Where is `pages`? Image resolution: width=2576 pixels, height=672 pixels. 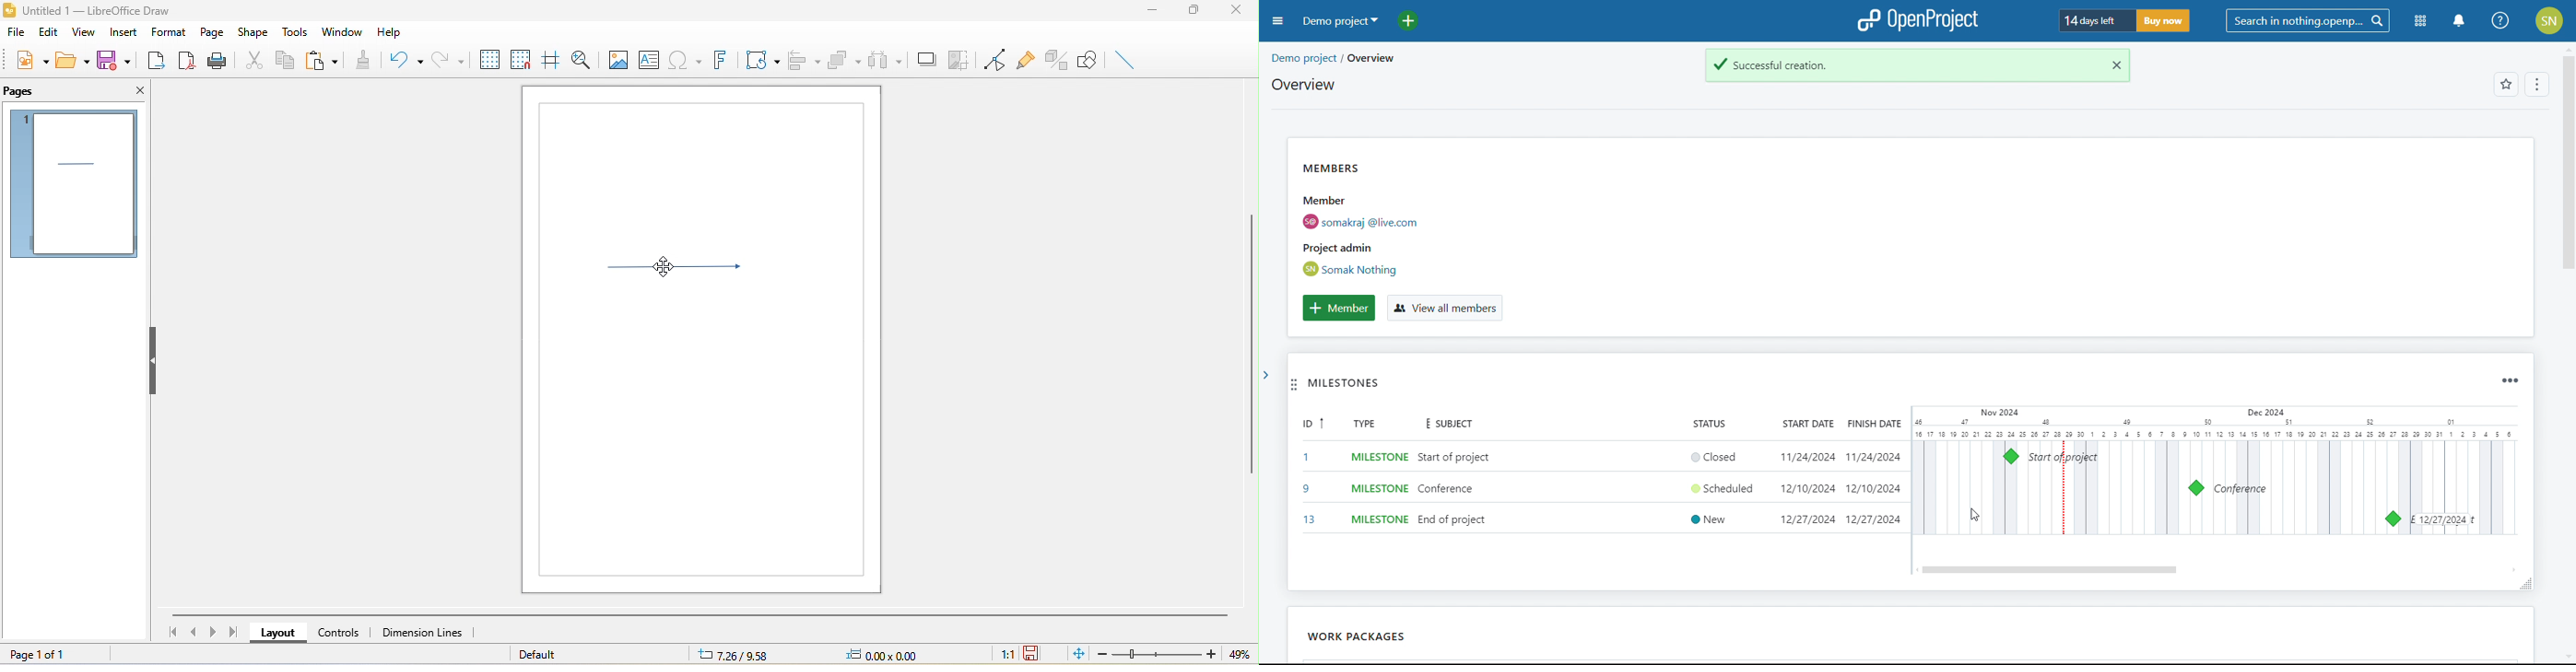
pages is located at coordinates (27, 91).